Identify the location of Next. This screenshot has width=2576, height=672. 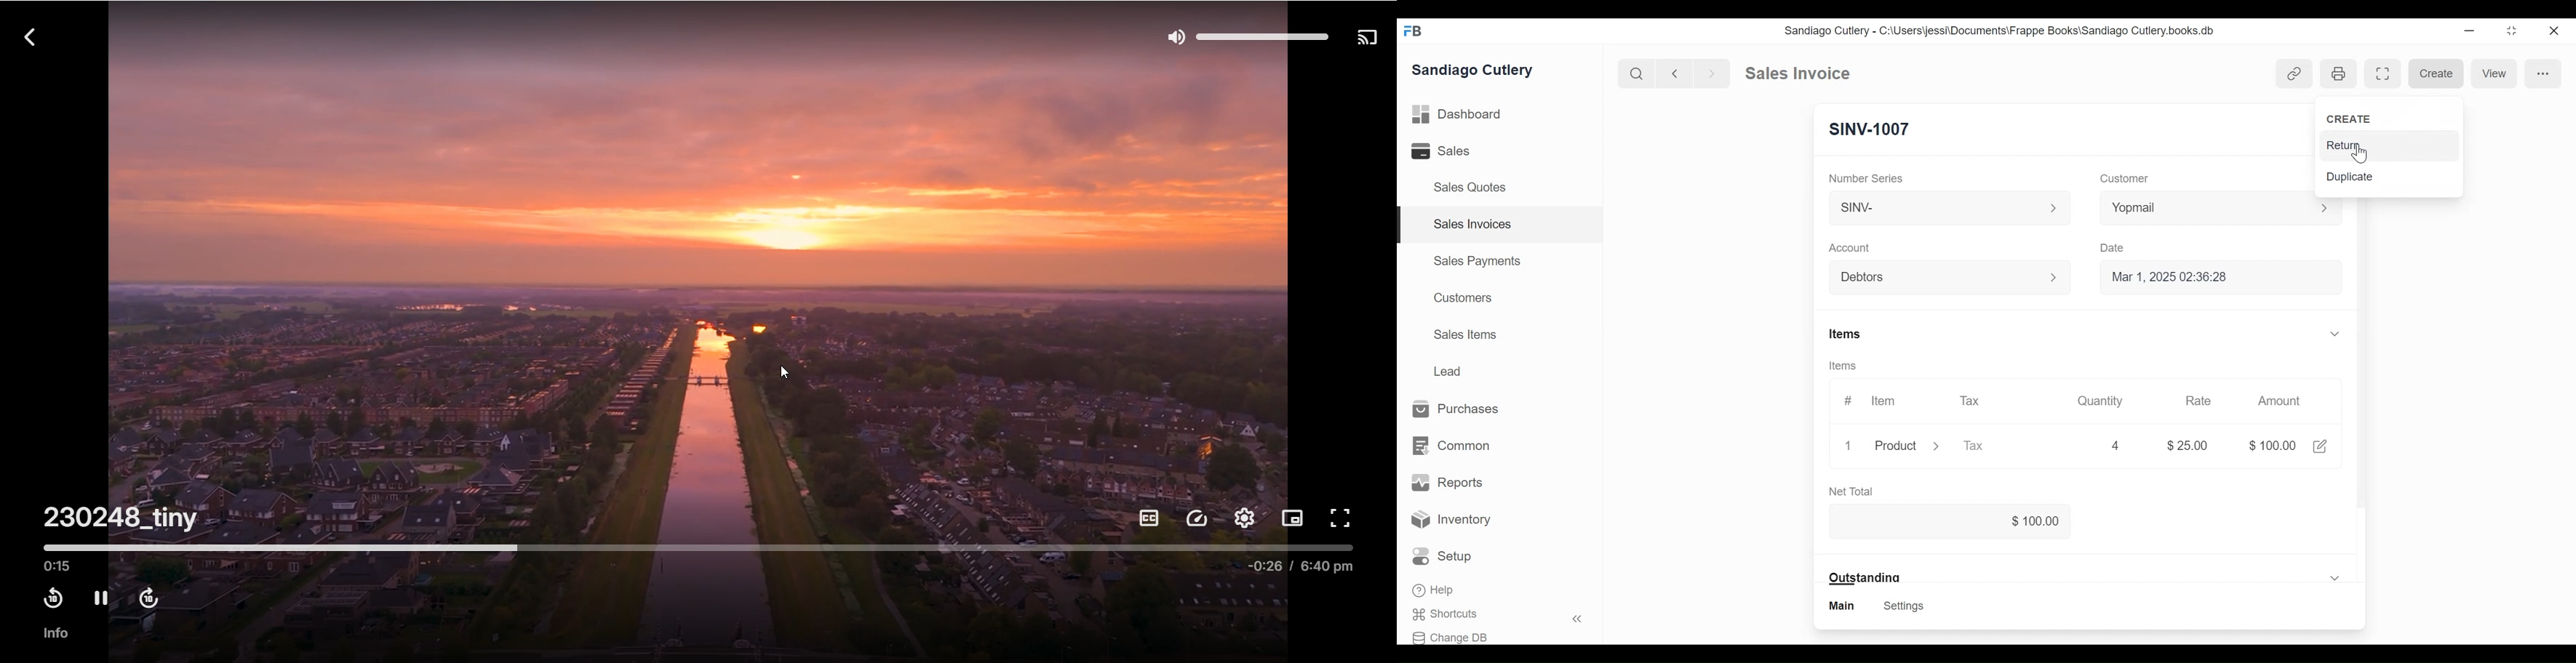
(1713, 73).